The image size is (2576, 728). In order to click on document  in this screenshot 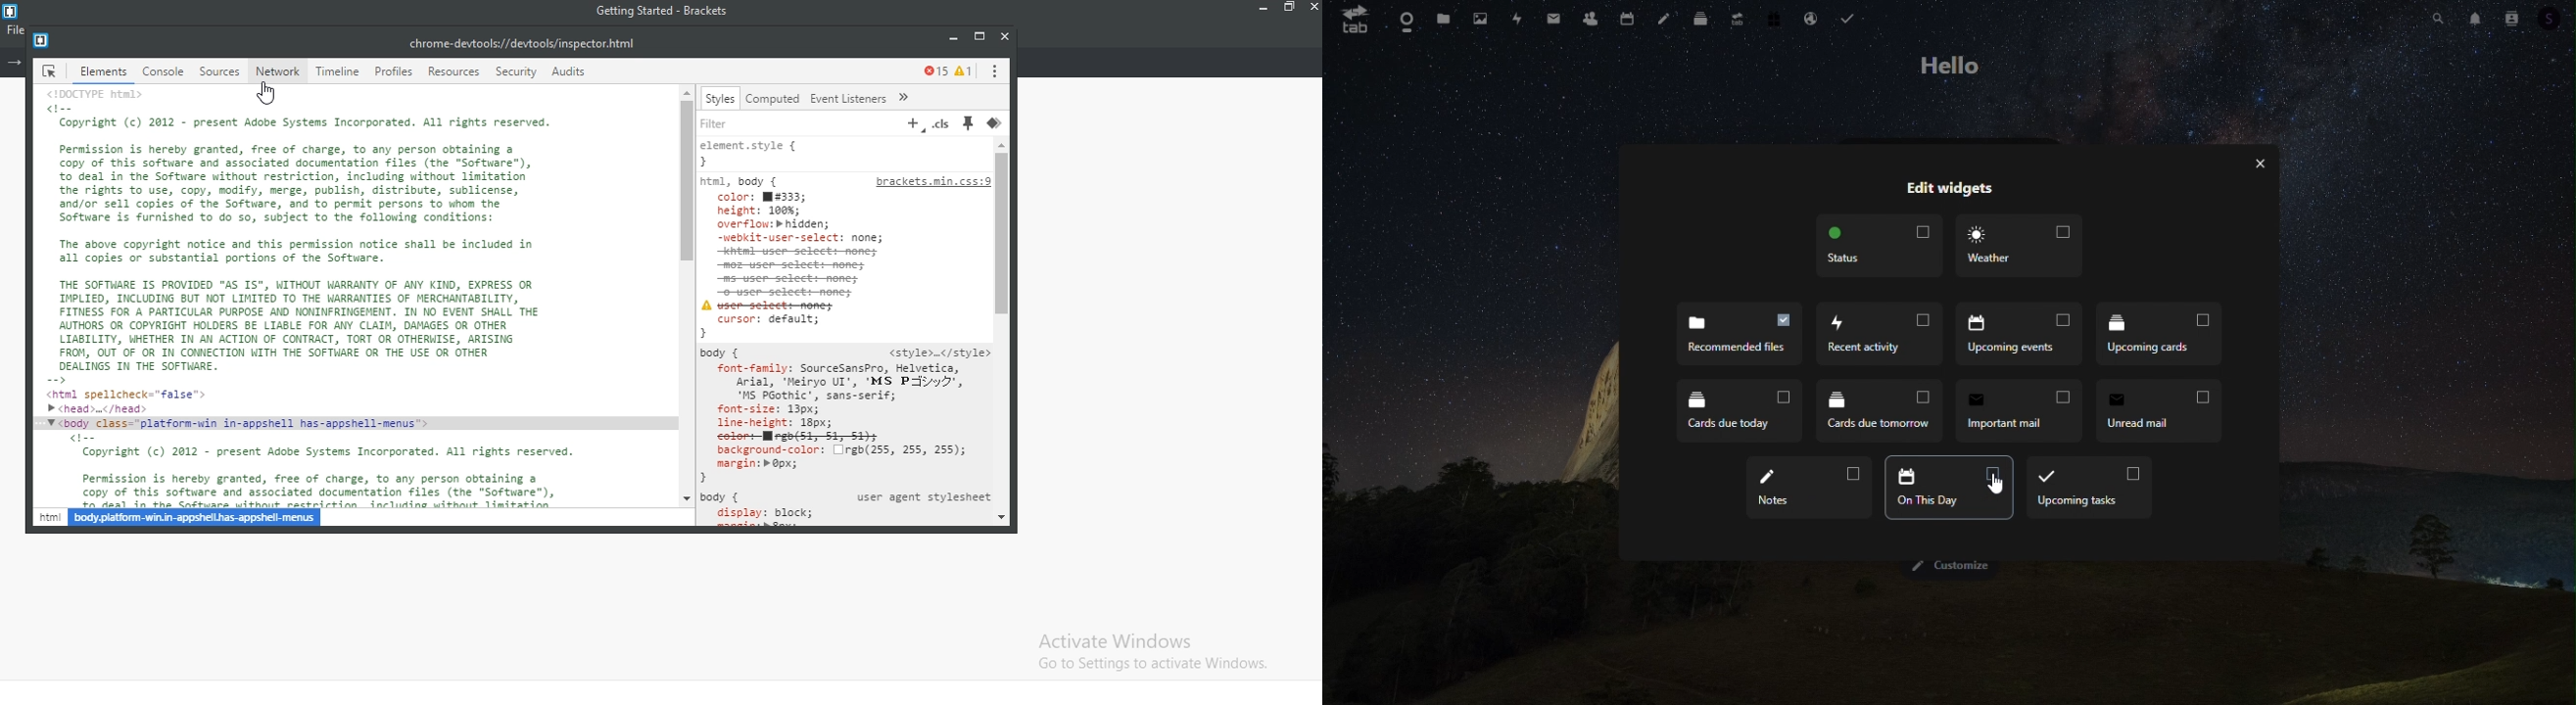, I will do `click(350, 298)`.